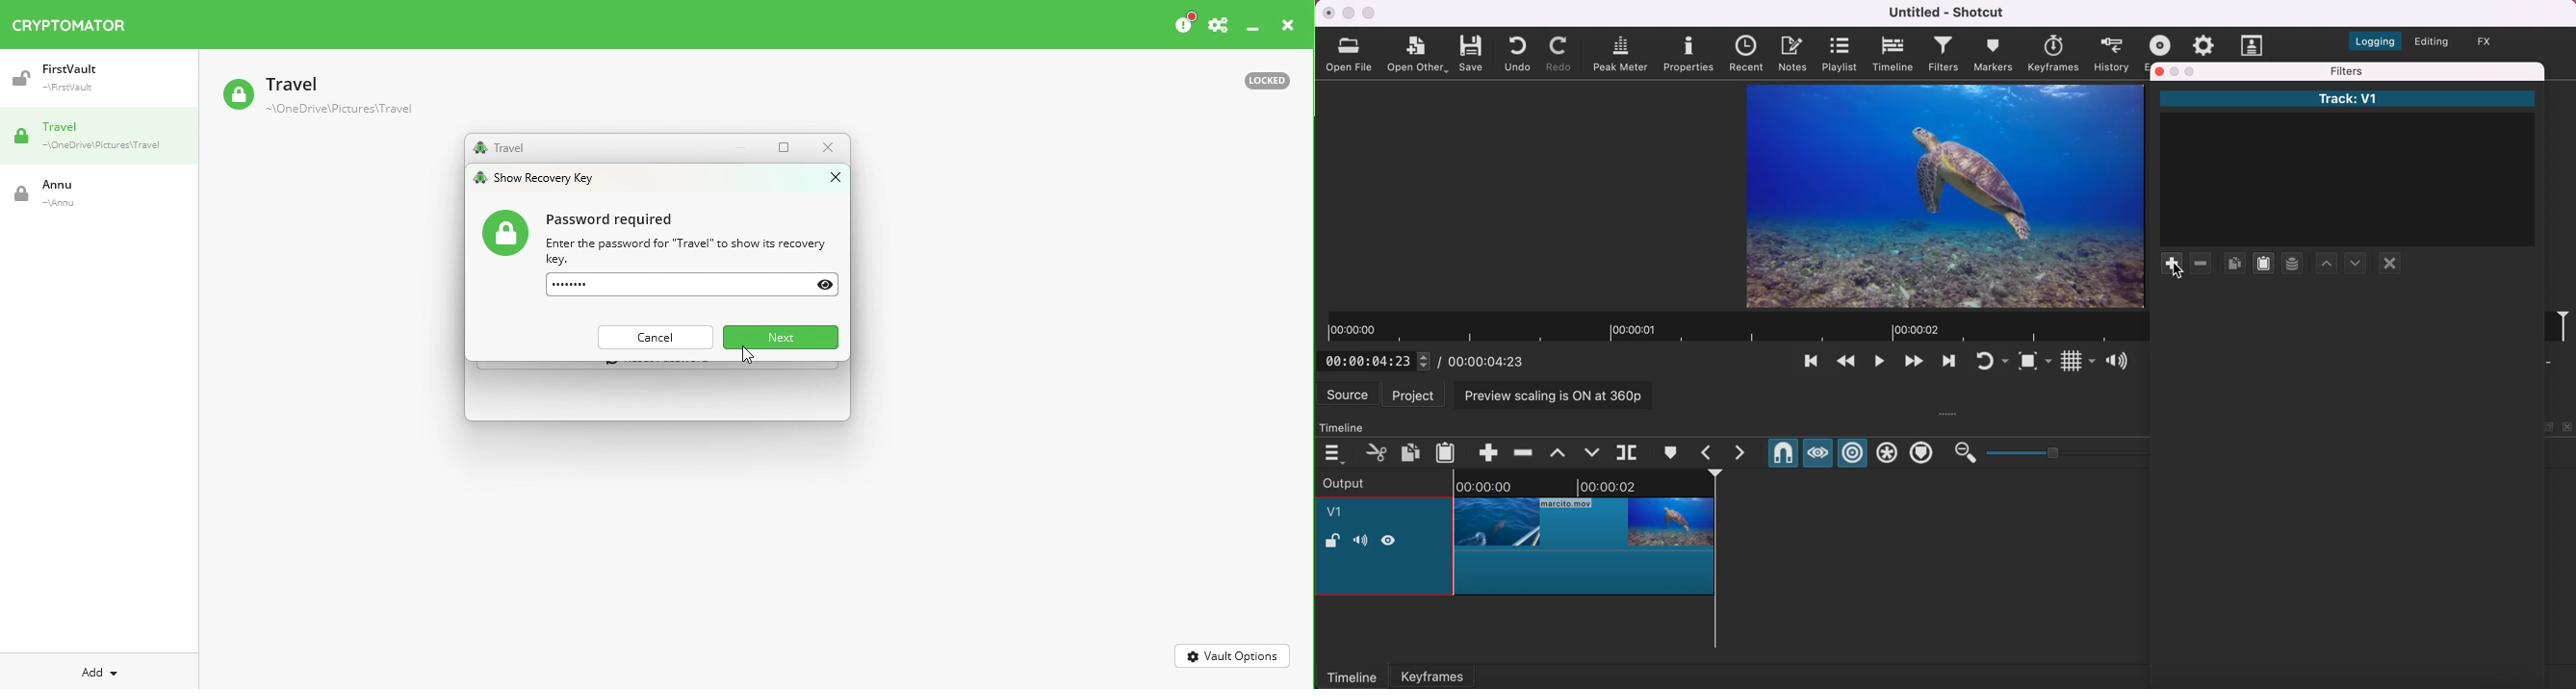 Image resolution: width=2576 pixels, height=700 pixels. I want to click on notes, so click(1795, 53).